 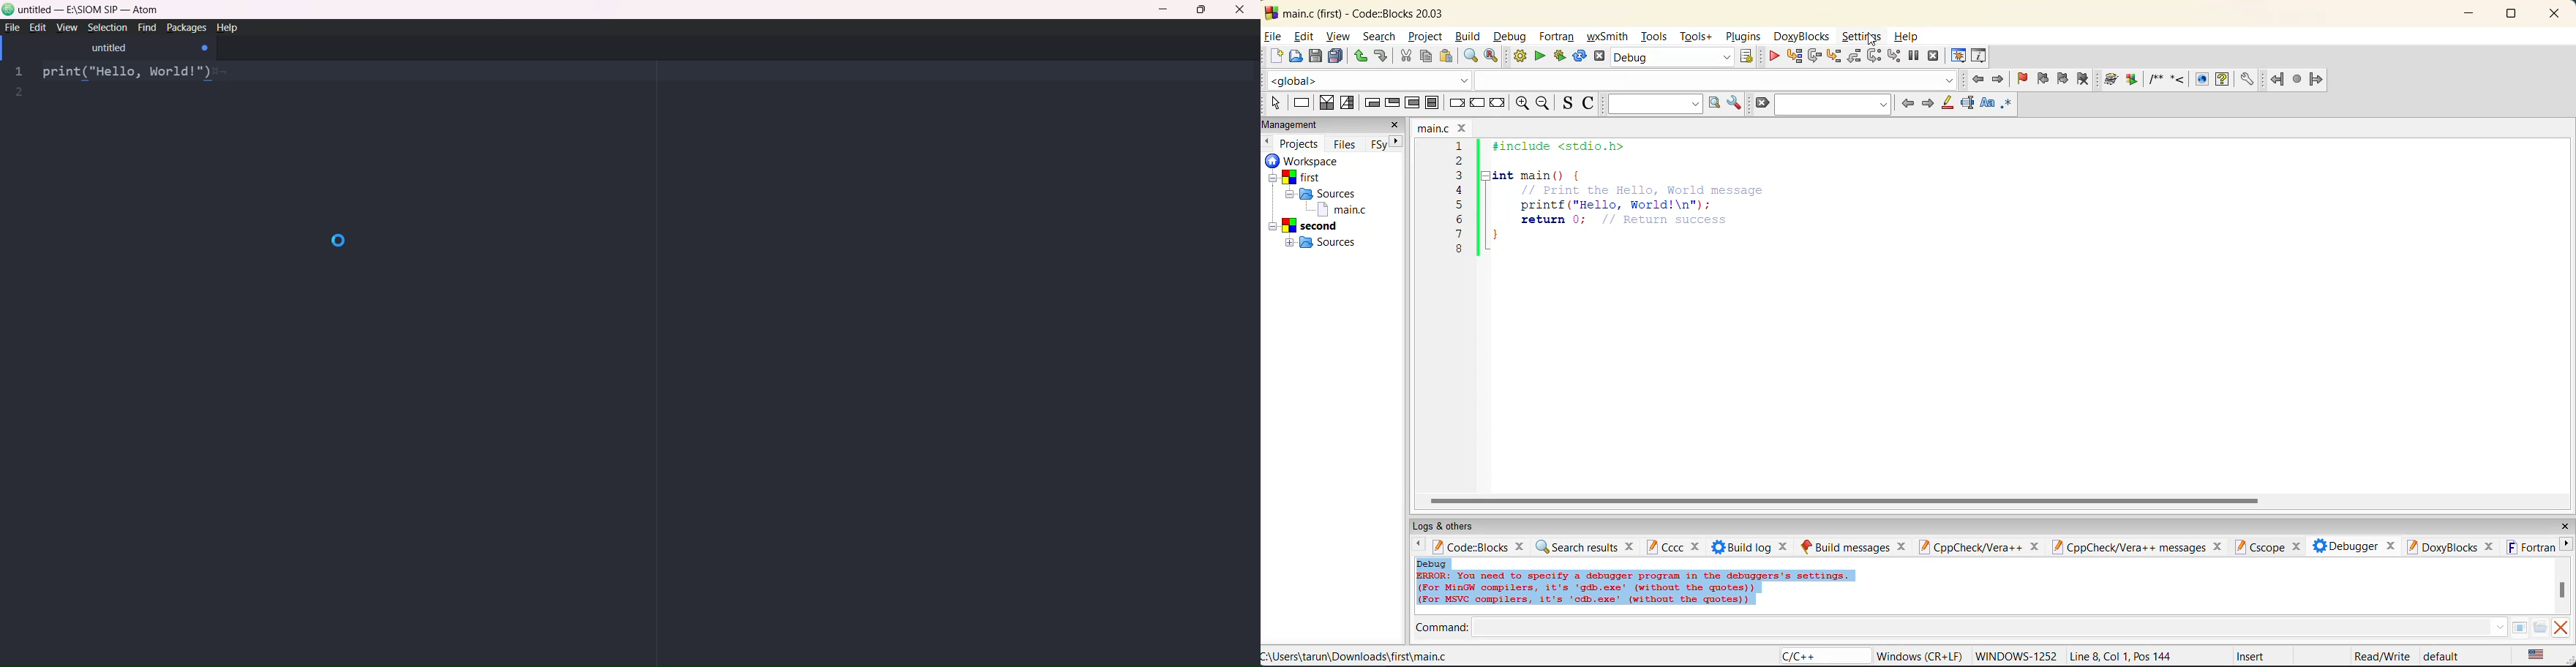 I want to click on debugger, so click(x=2355, y=545).